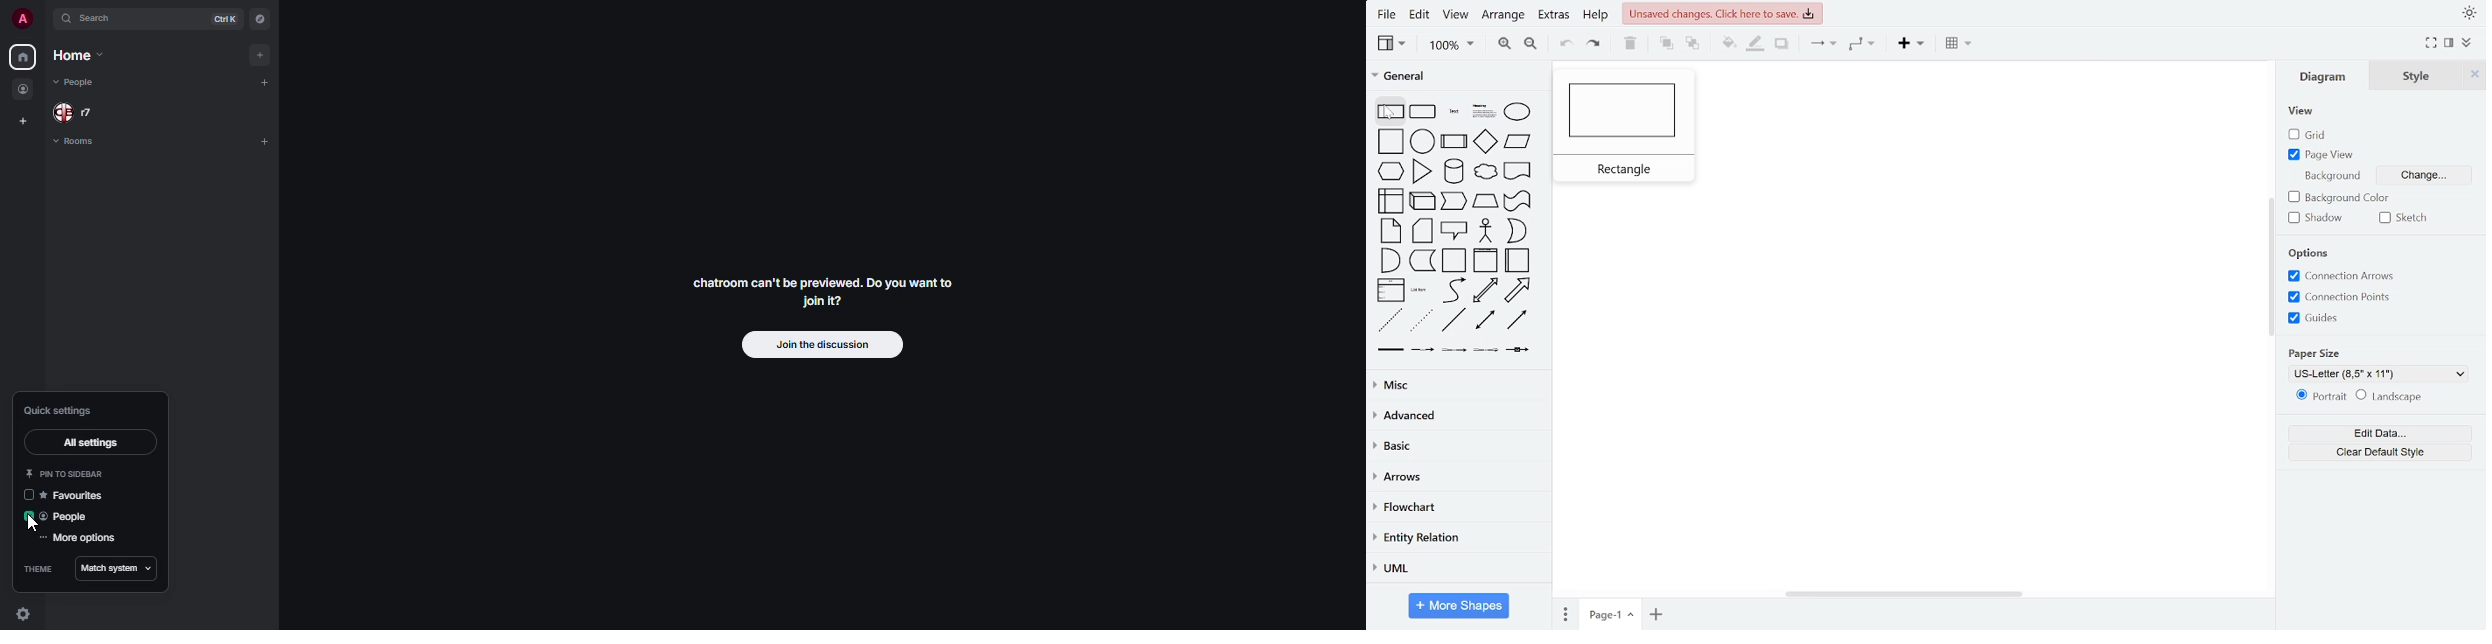  Describe the element at coordinates (822, 294) in the screenshot. I see `chatroom can't be previewed. Join it?` at that location.